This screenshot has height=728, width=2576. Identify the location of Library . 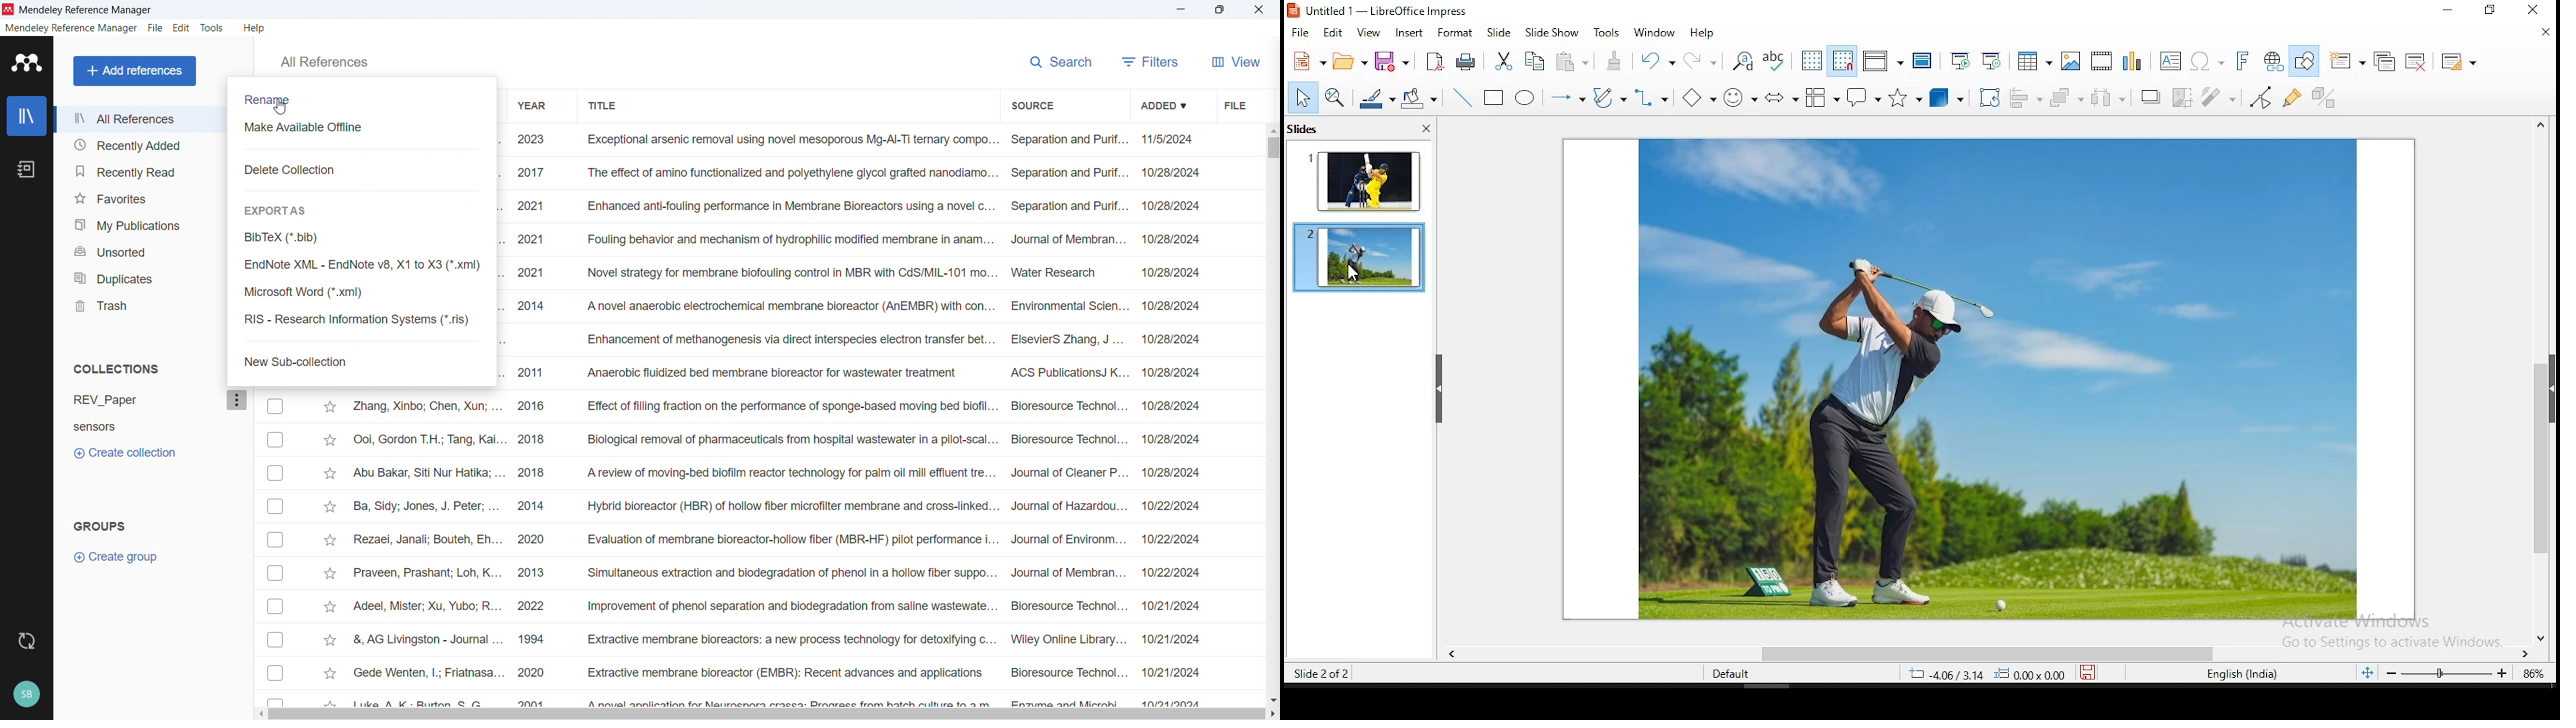
(26, 115).